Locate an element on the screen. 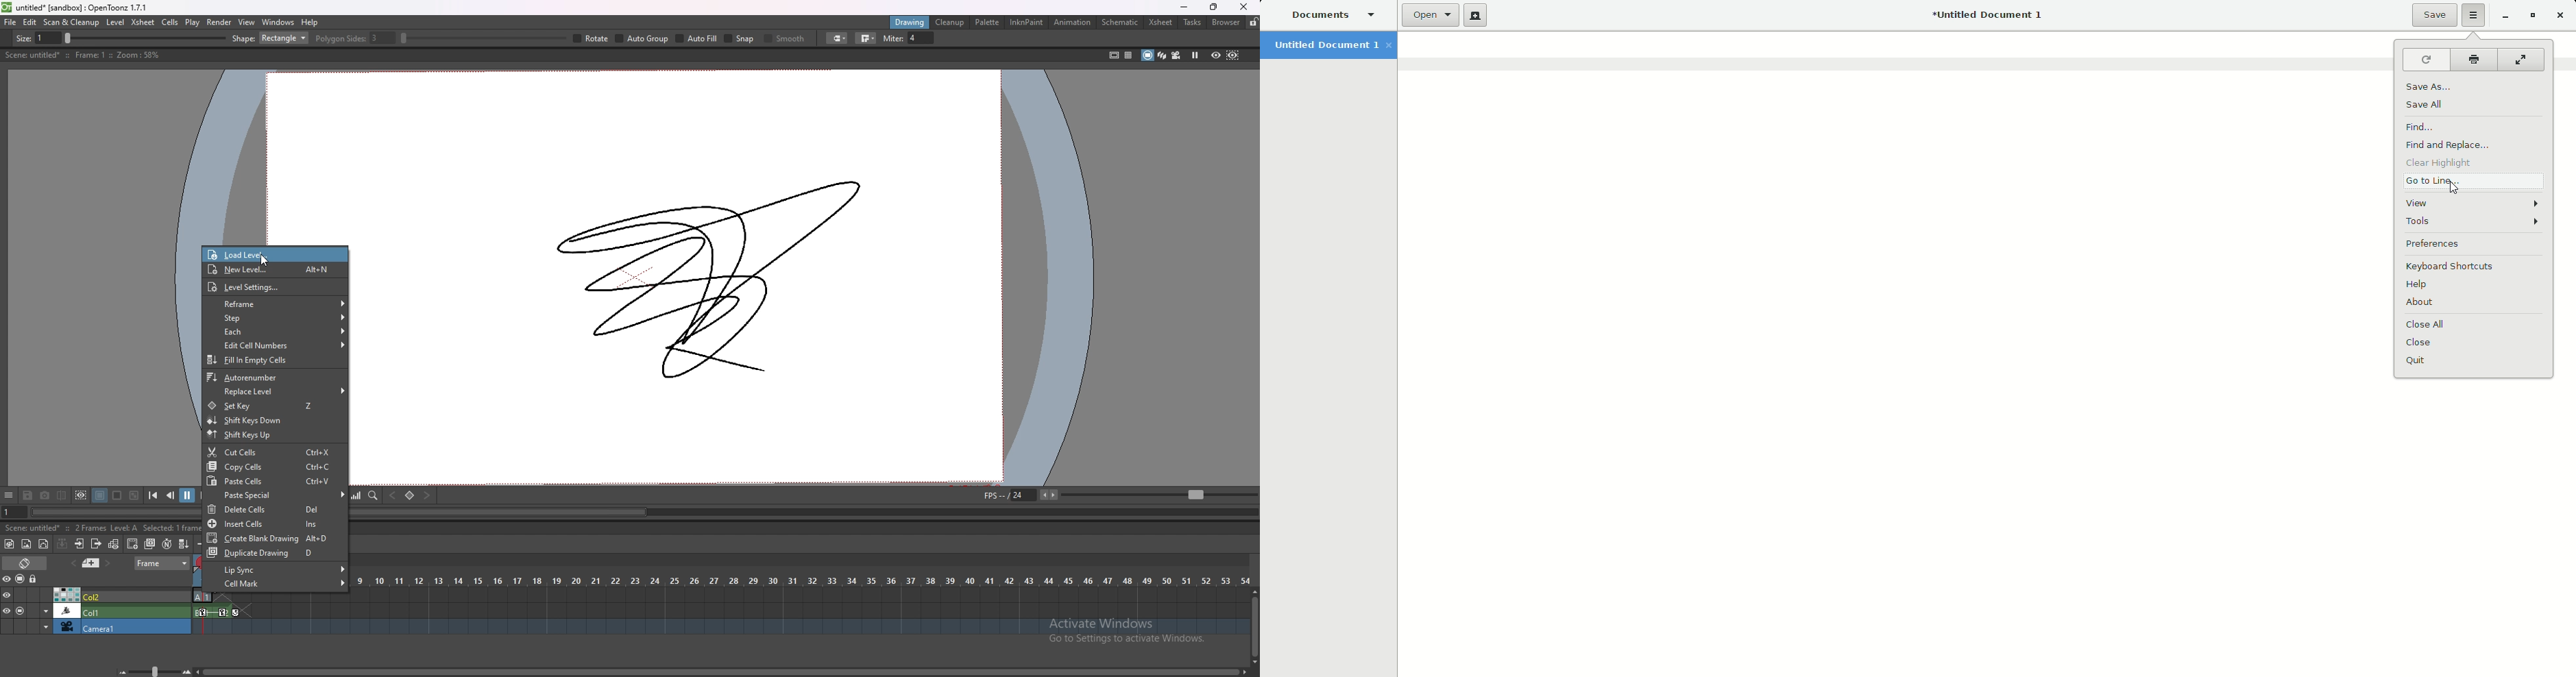  new toonz raster level is located at coordinates (10, 544).